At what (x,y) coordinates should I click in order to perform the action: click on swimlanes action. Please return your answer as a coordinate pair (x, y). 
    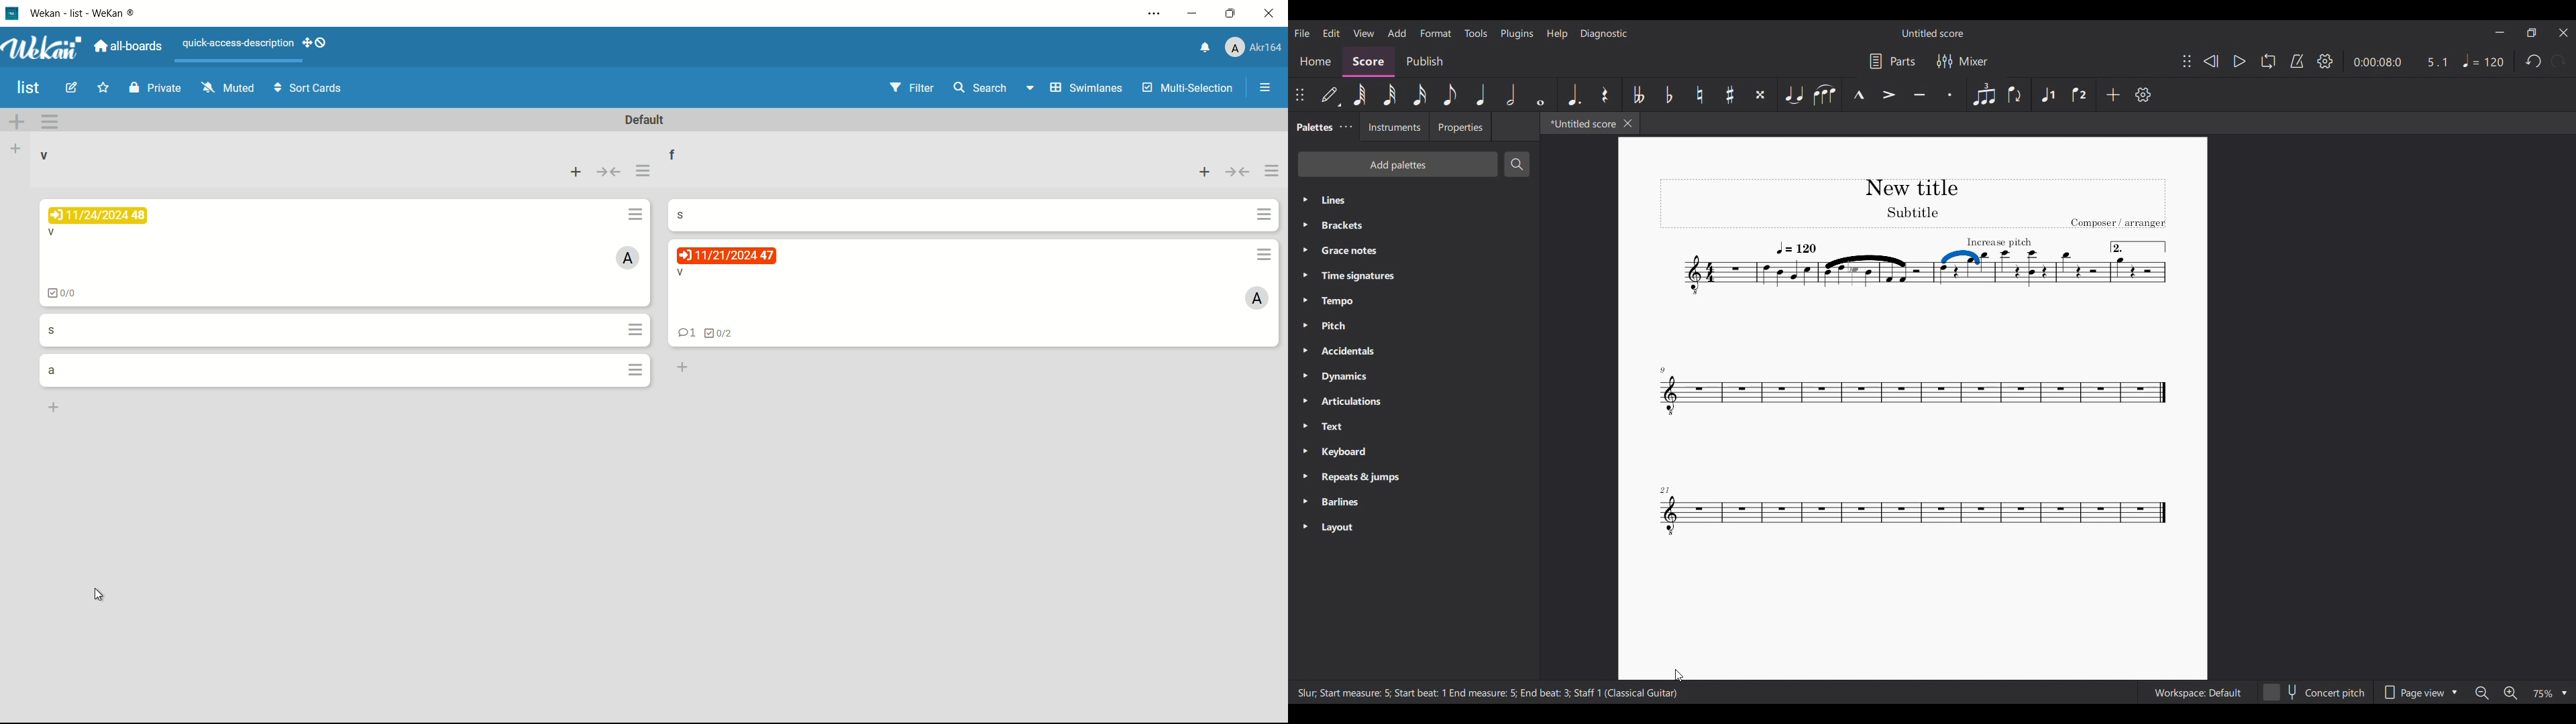
    Looking at the image, I should click on (50, 121).